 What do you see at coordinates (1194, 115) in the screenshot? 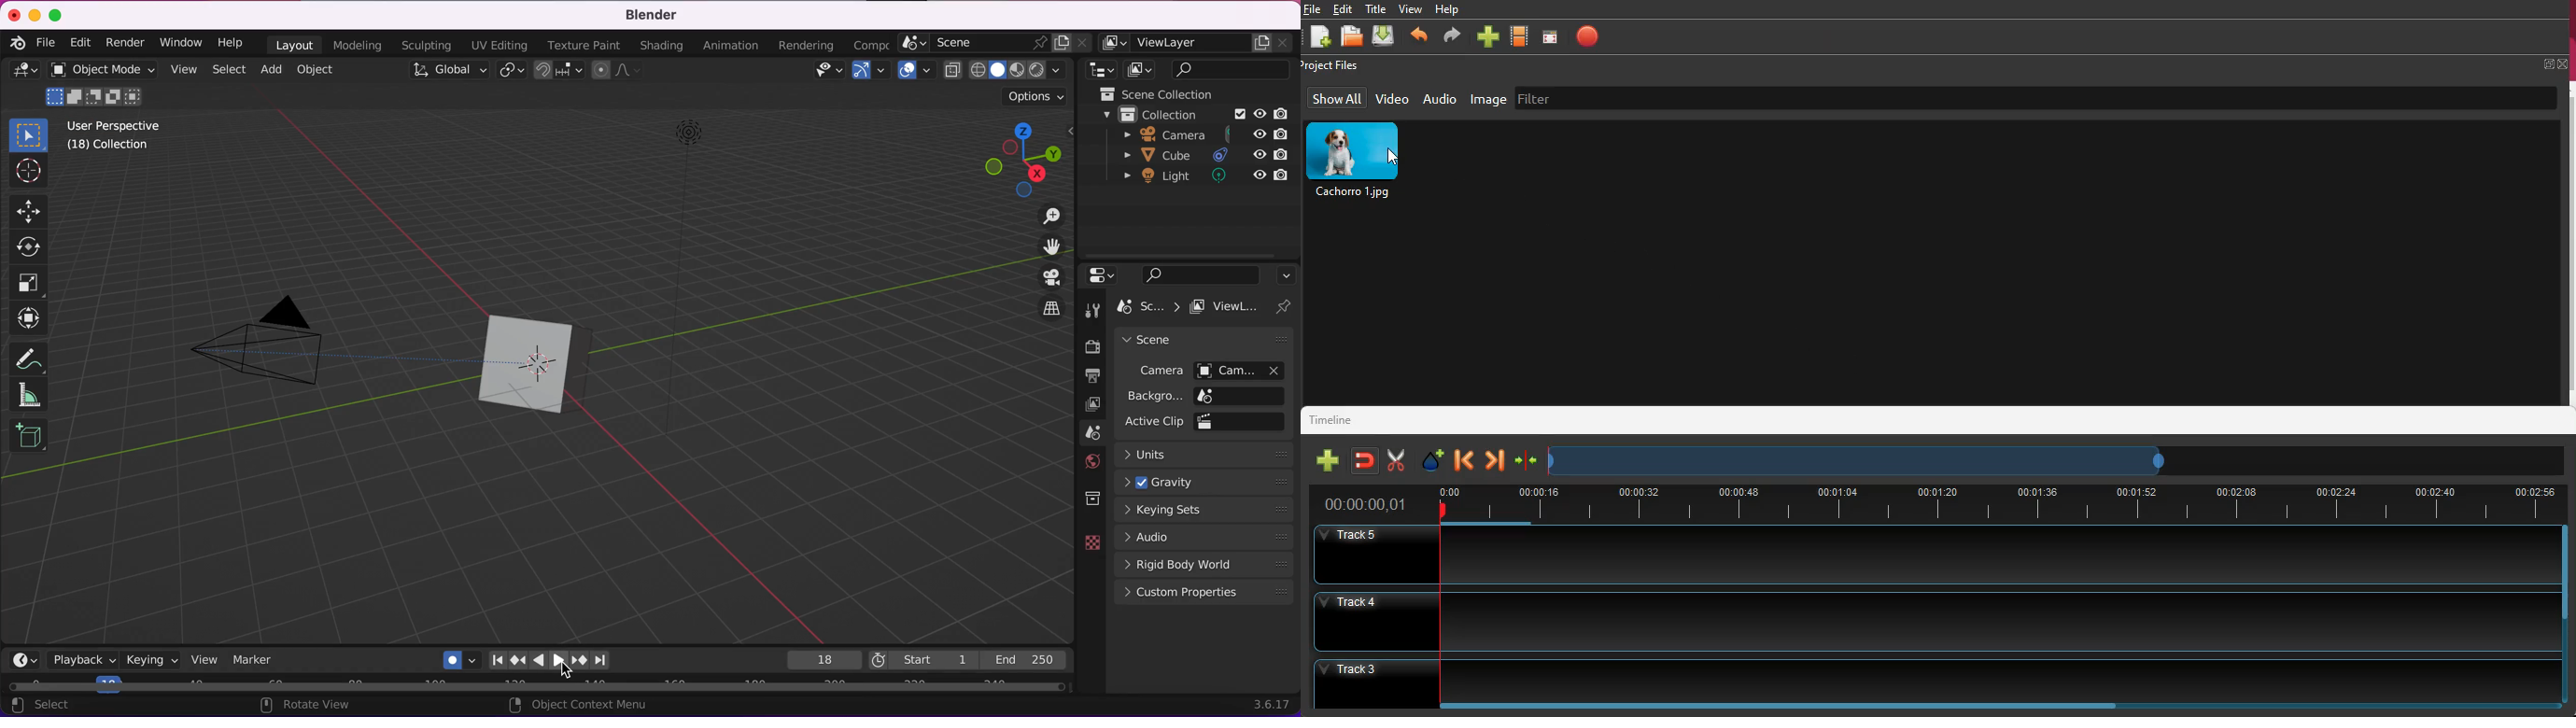
I see `collection` at bounding box center [1194, 115].